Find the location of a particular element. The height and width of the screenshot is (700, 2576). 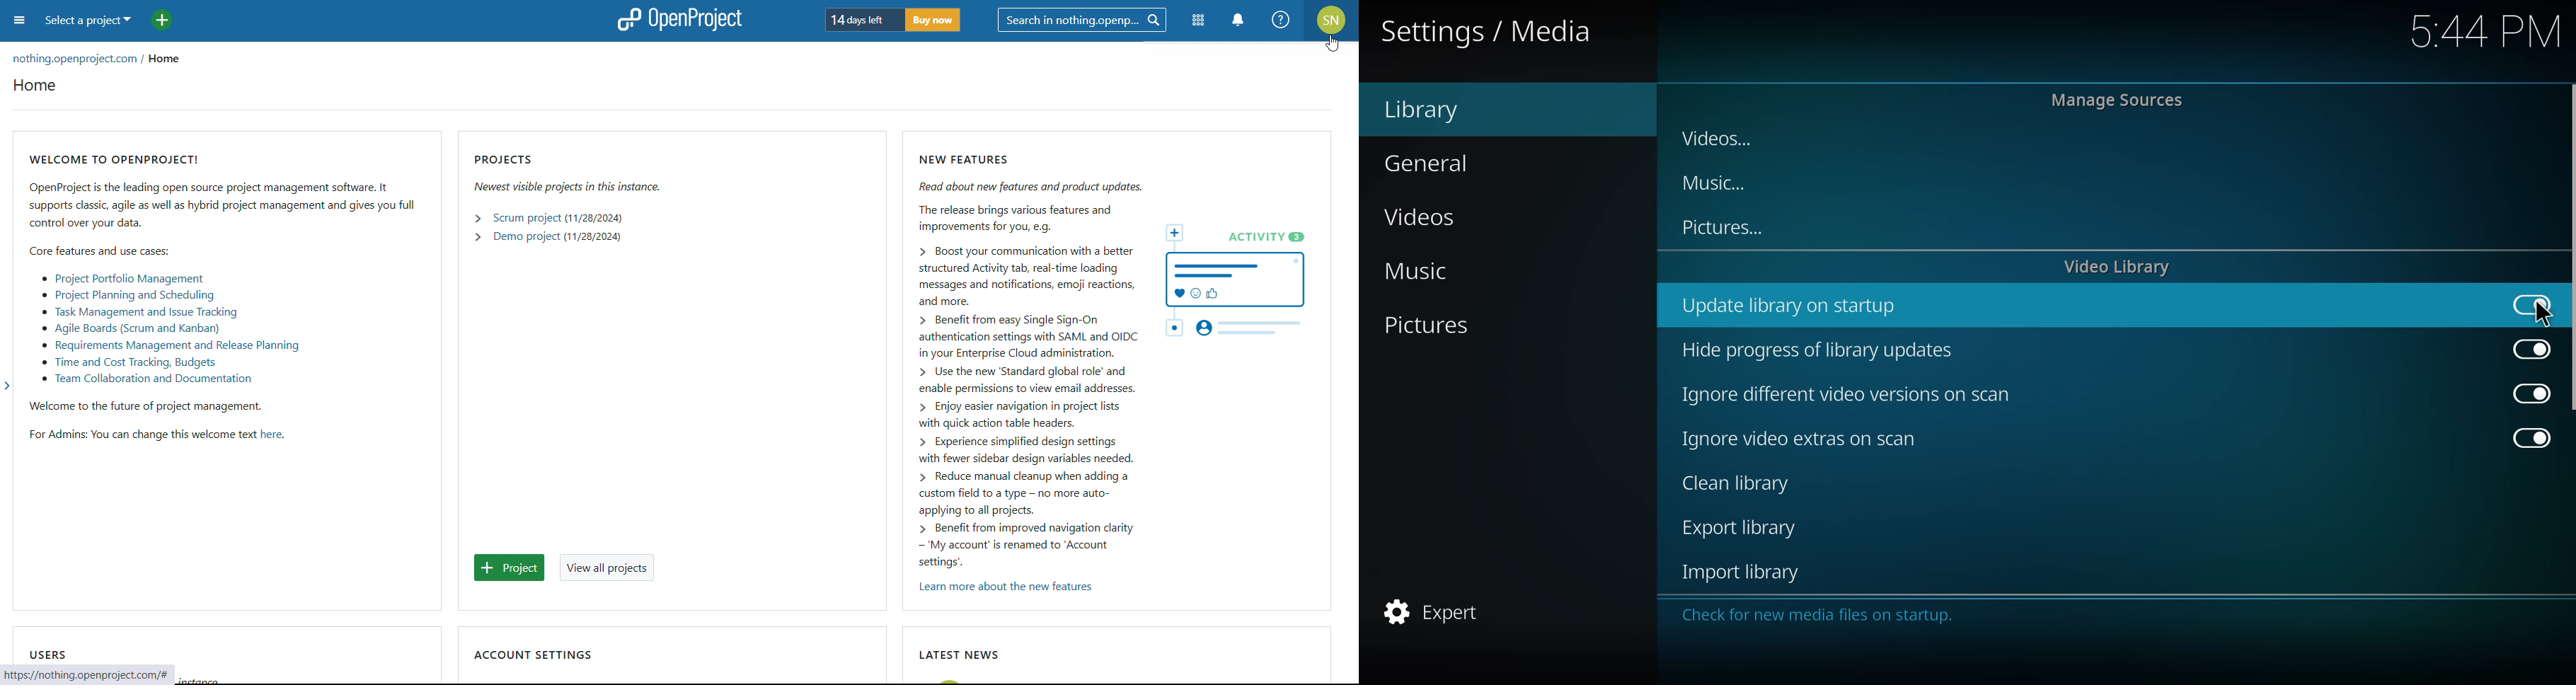

expert is located at coordinates (1437, 613).